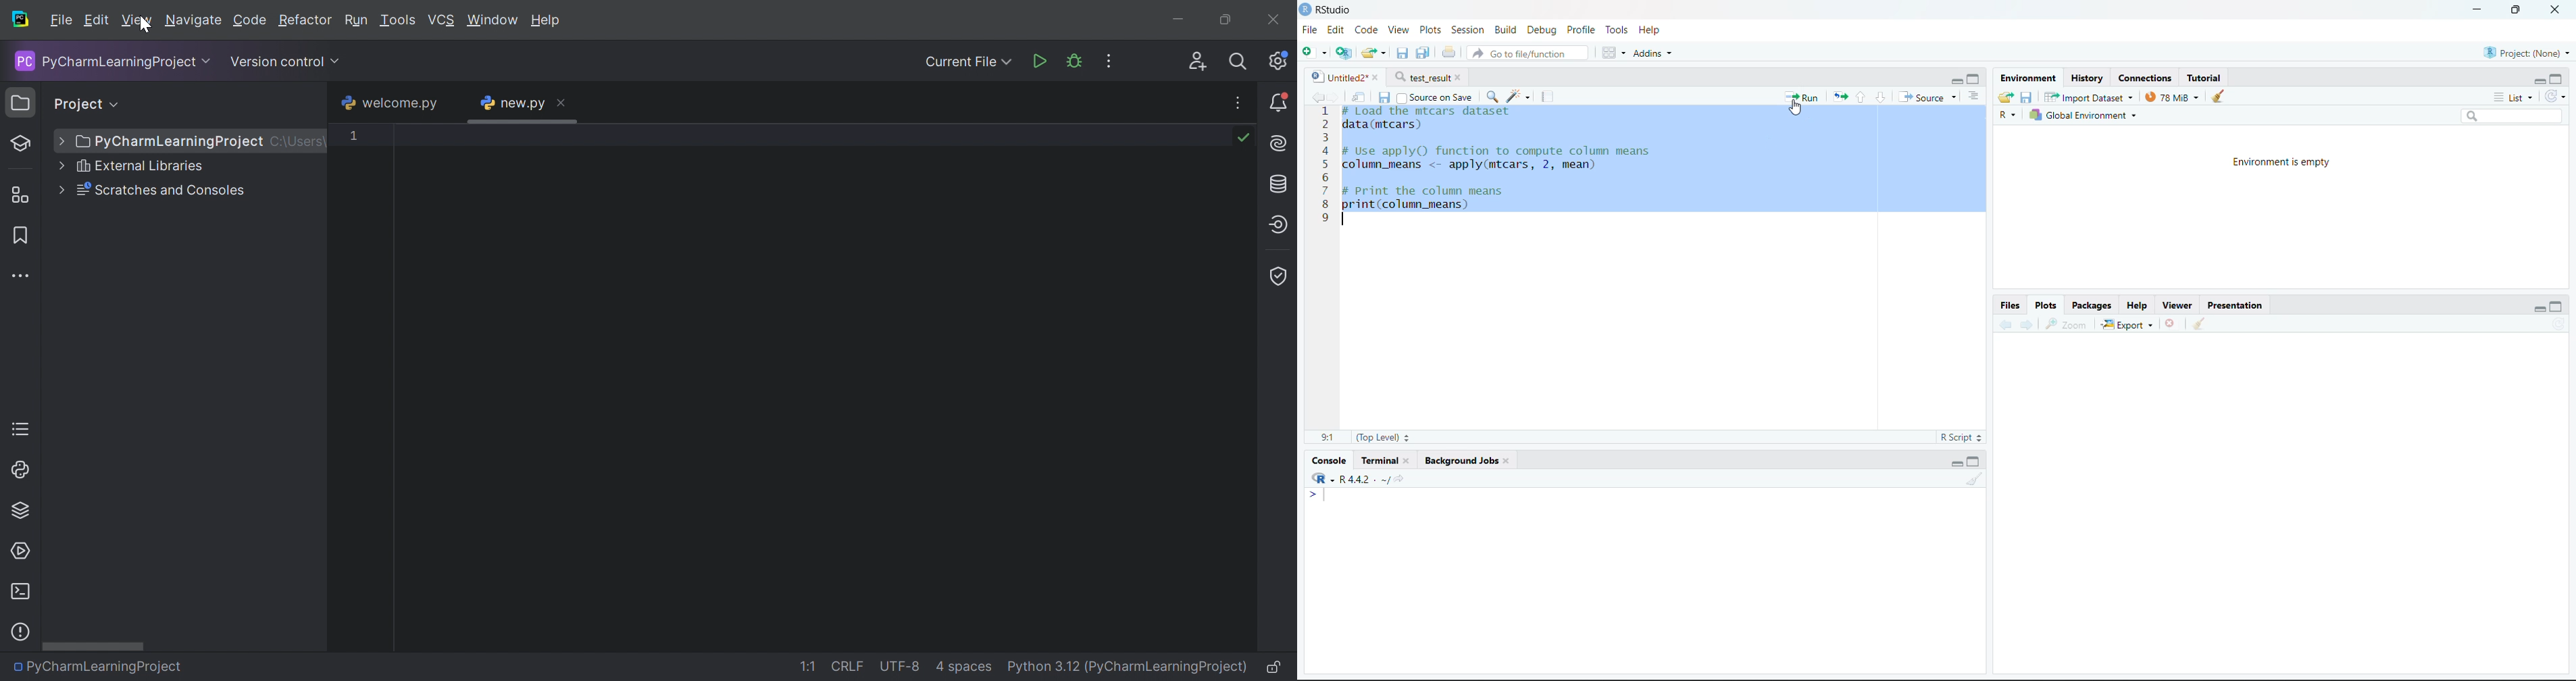  Describe the element at coordinates (1430, 77) in the screenshot. I see `test_result*` at that location.